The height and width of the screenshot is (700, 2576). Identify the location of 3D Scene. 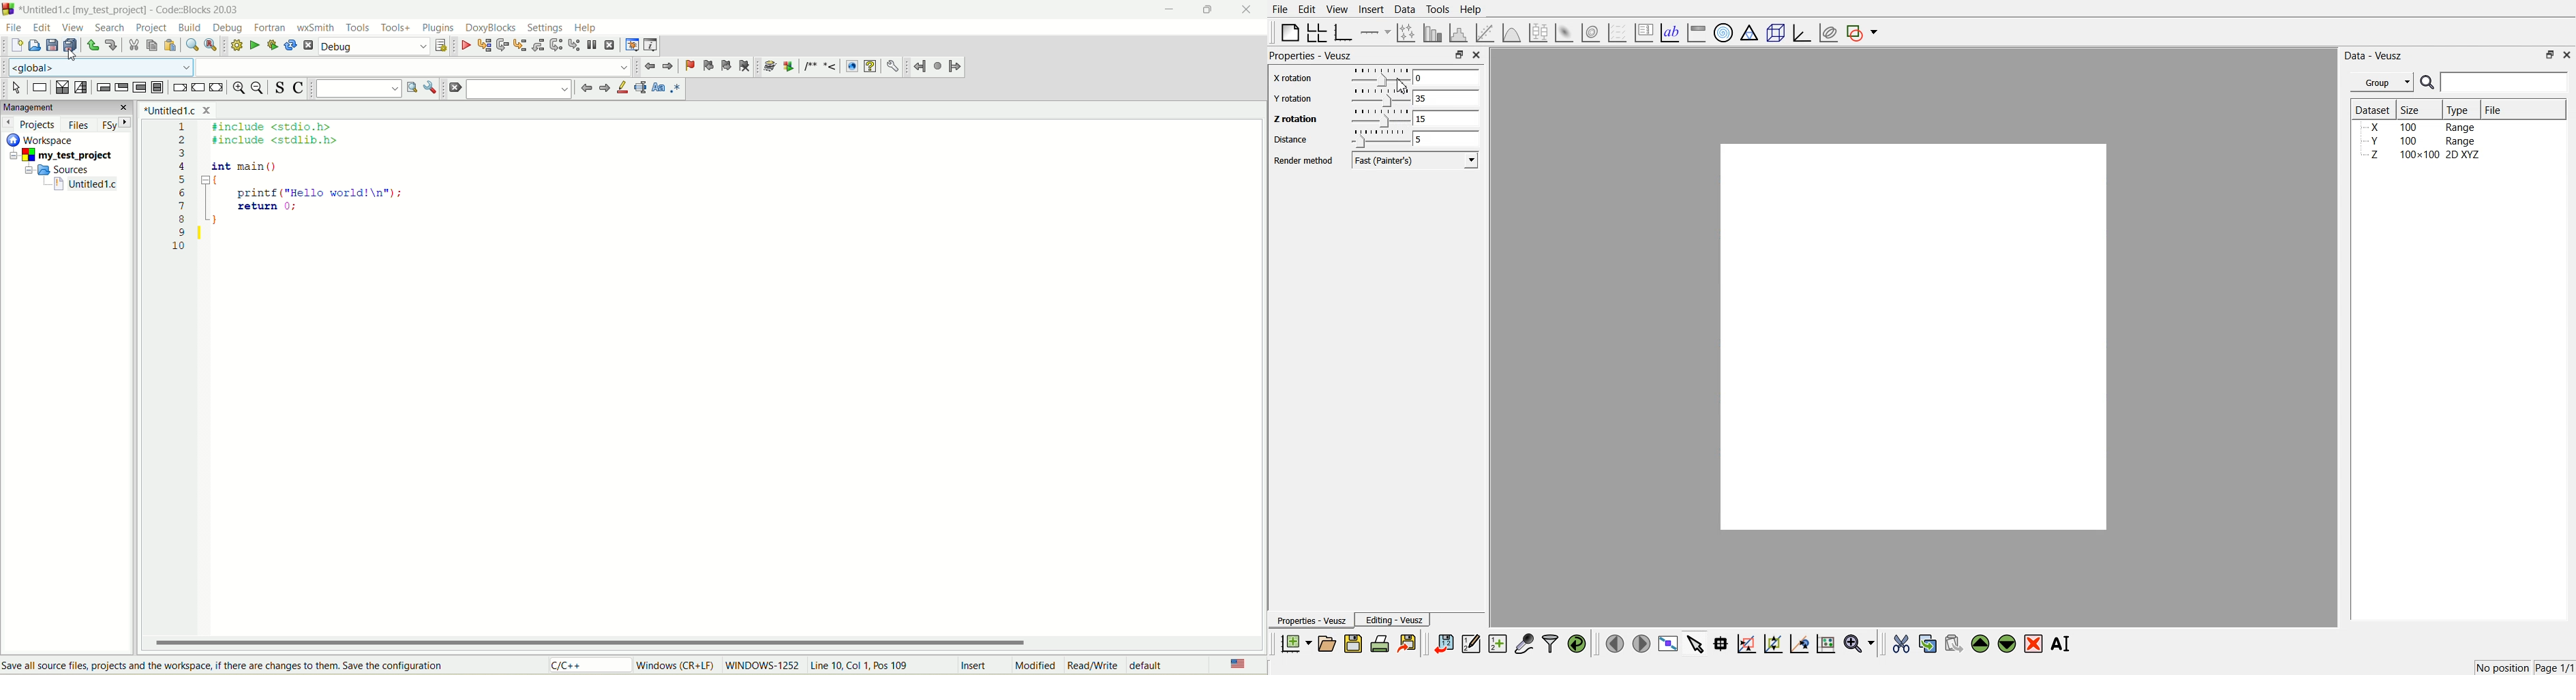
(1776, 33).